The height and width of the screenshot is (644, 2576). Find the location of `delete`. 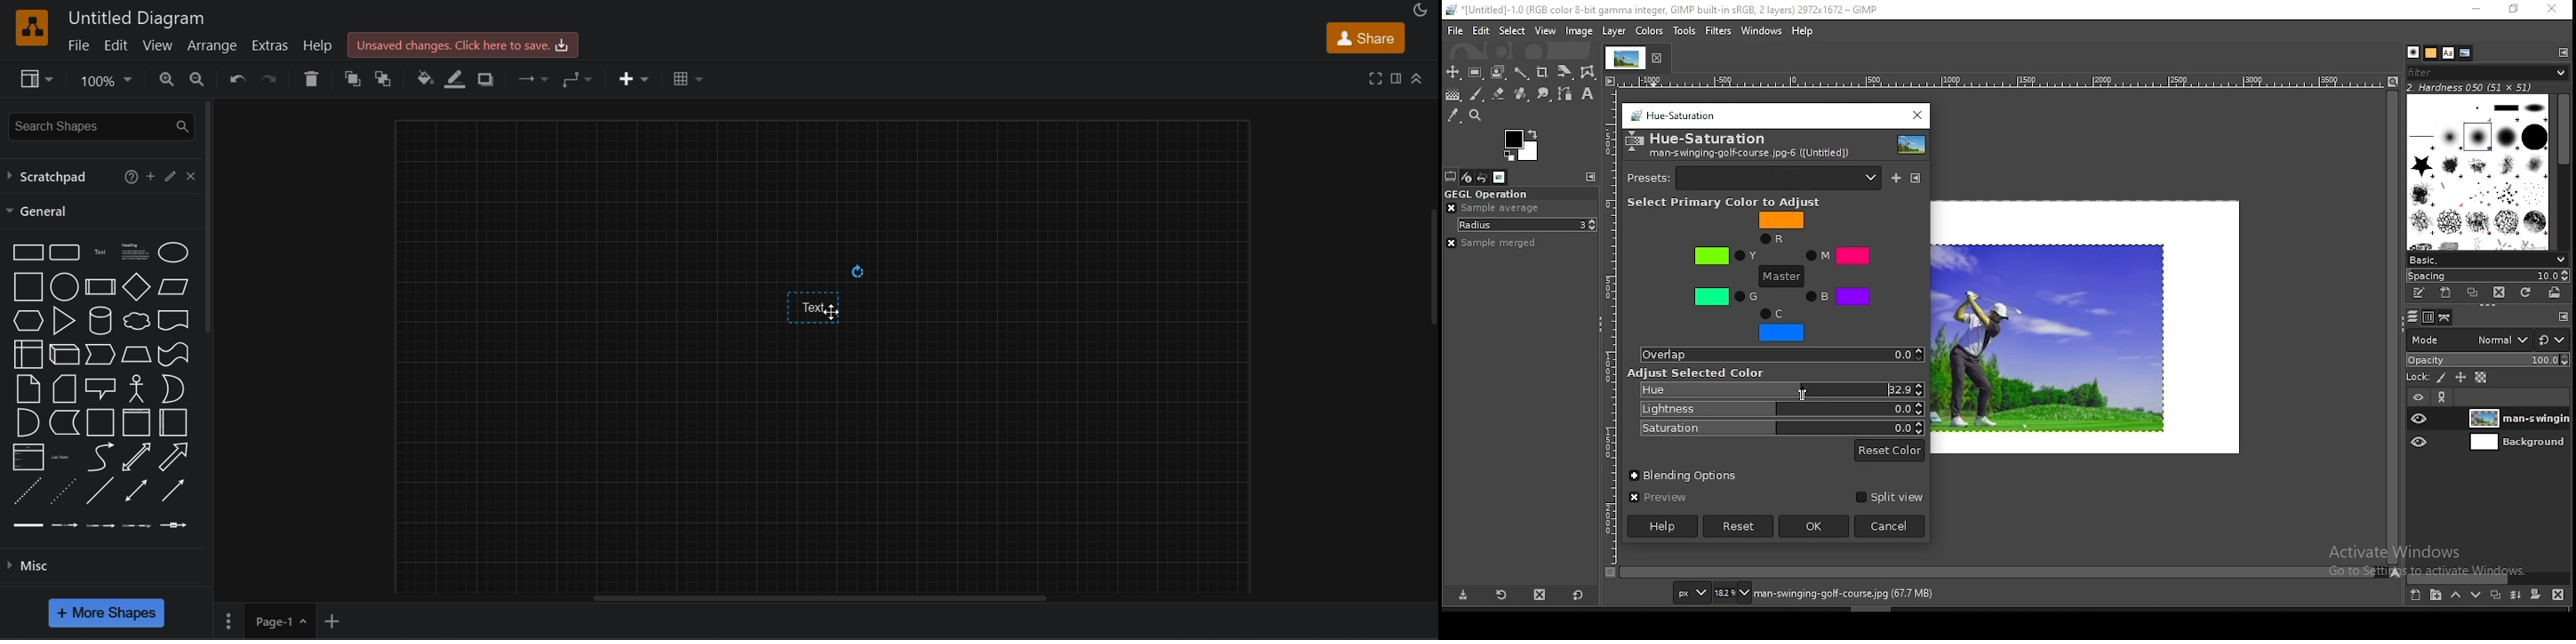

delete is located at coordinates (312, 79).